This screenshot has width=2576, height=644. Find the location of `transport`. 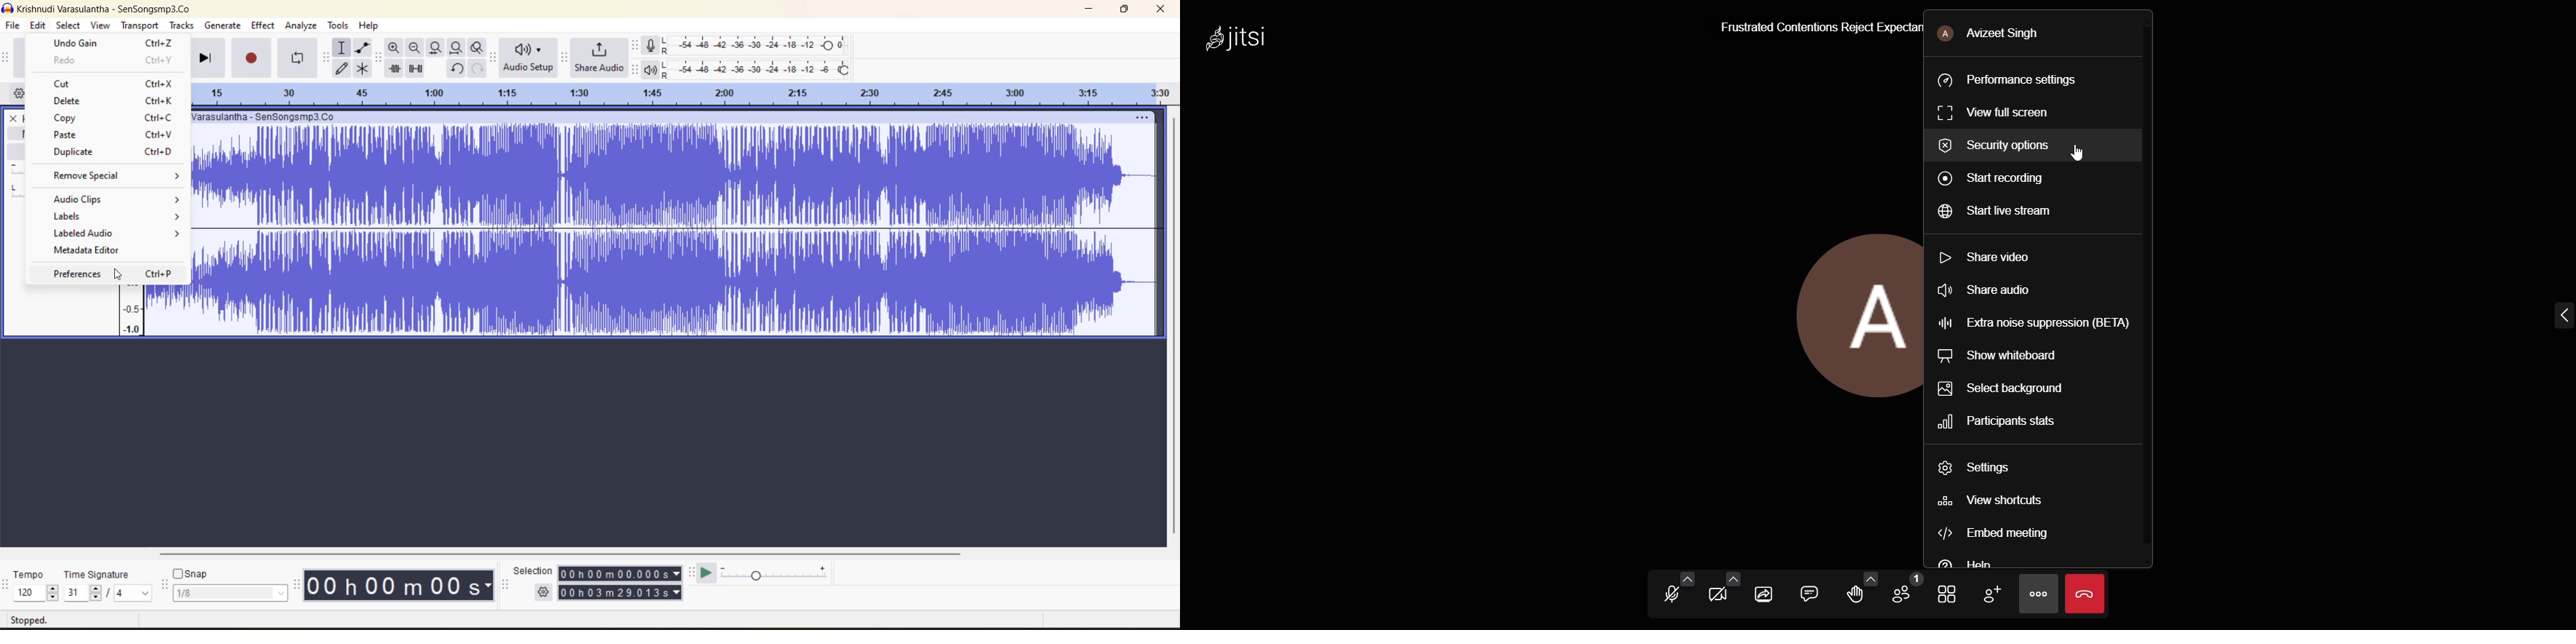

transport is located at coordinates (138, 25).